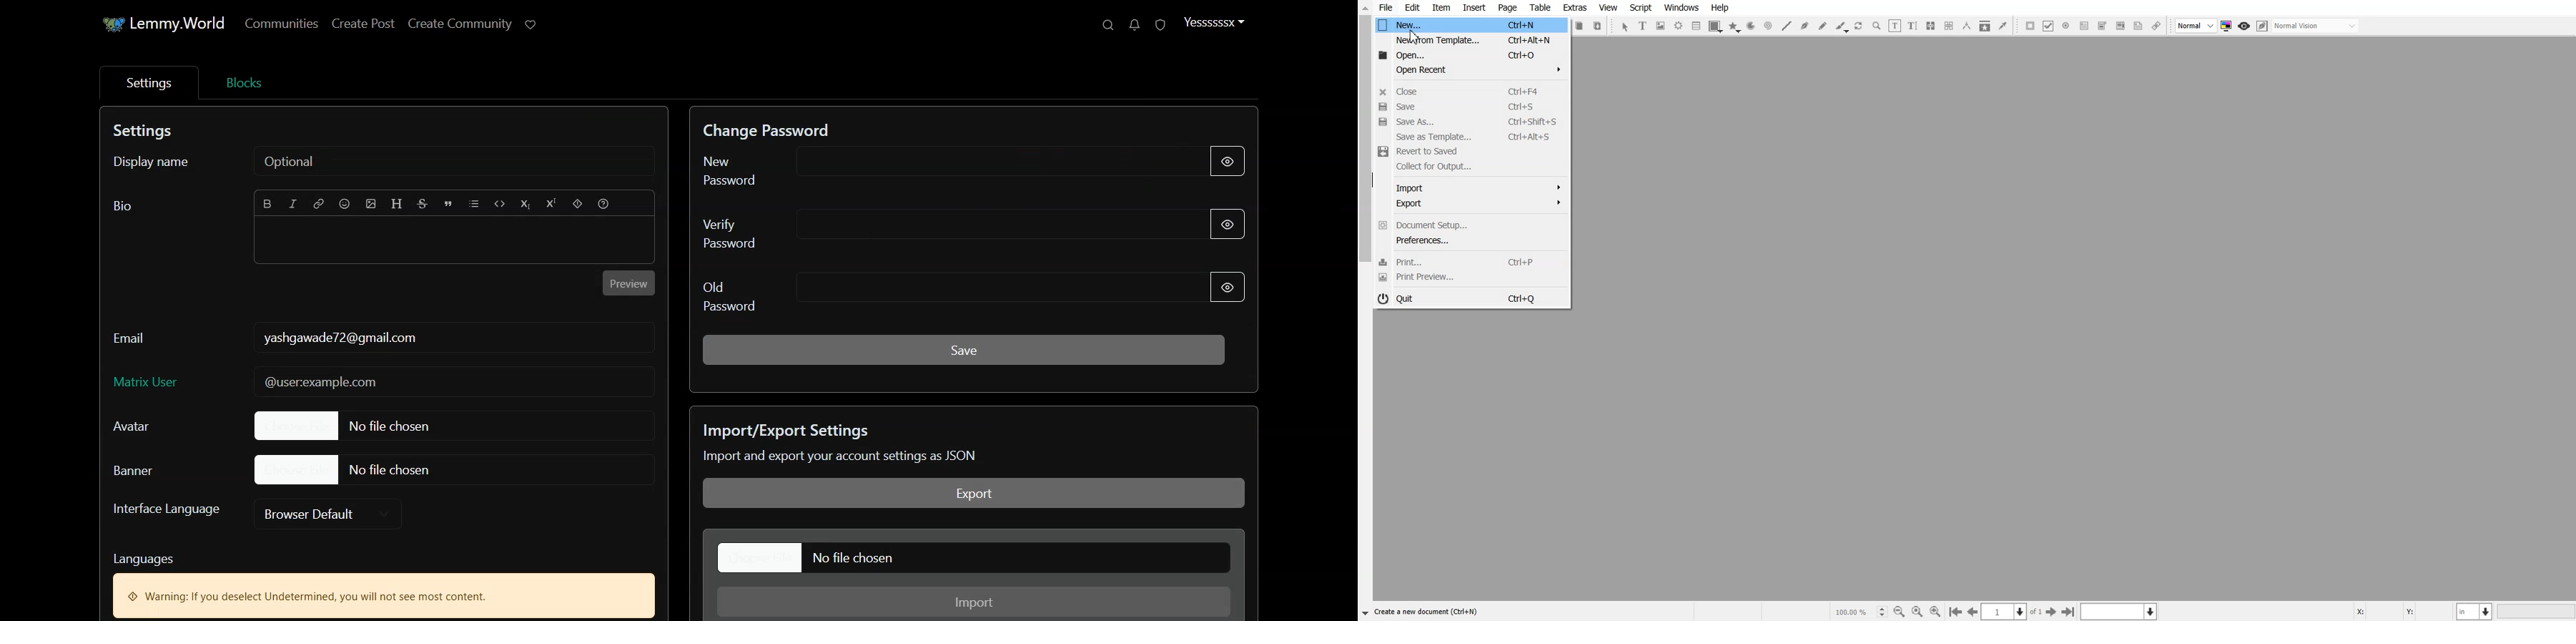  I want to click on Edit in preview mode, so click(2263, 26).